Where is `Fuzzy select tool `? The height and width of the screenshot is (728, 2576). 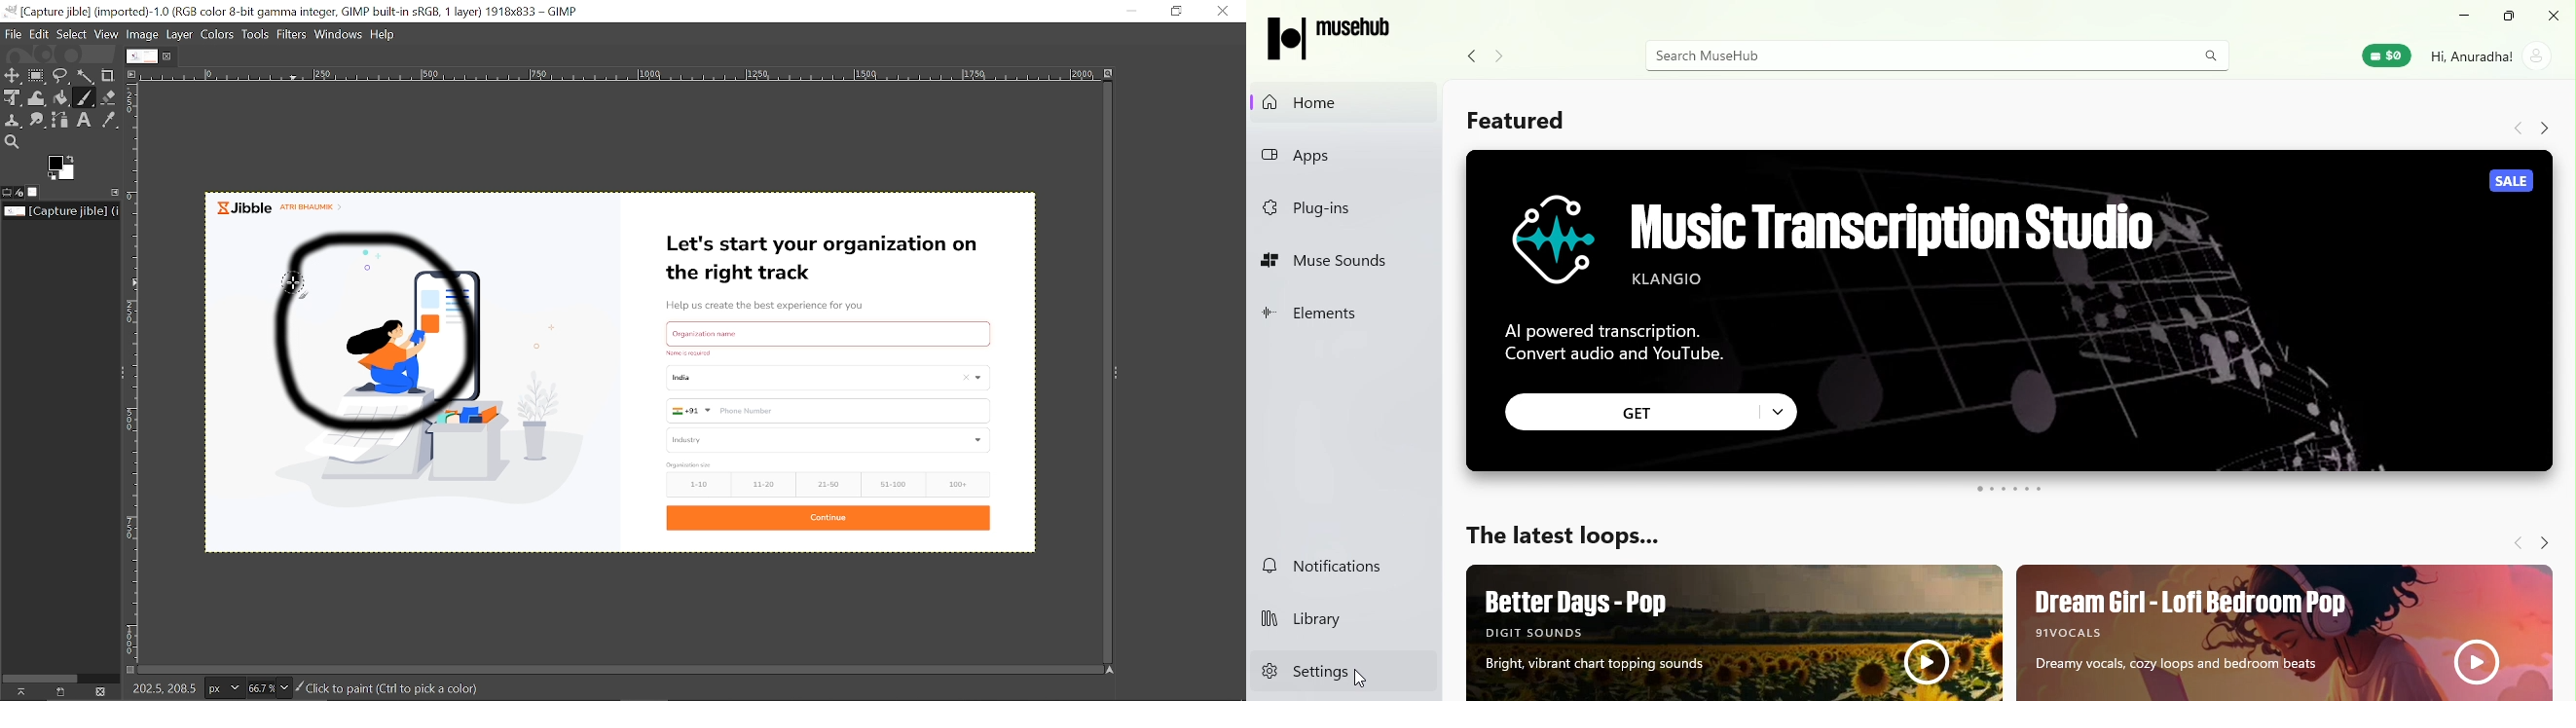 Fuzzy select tool  is located at coordinates (86, 78).